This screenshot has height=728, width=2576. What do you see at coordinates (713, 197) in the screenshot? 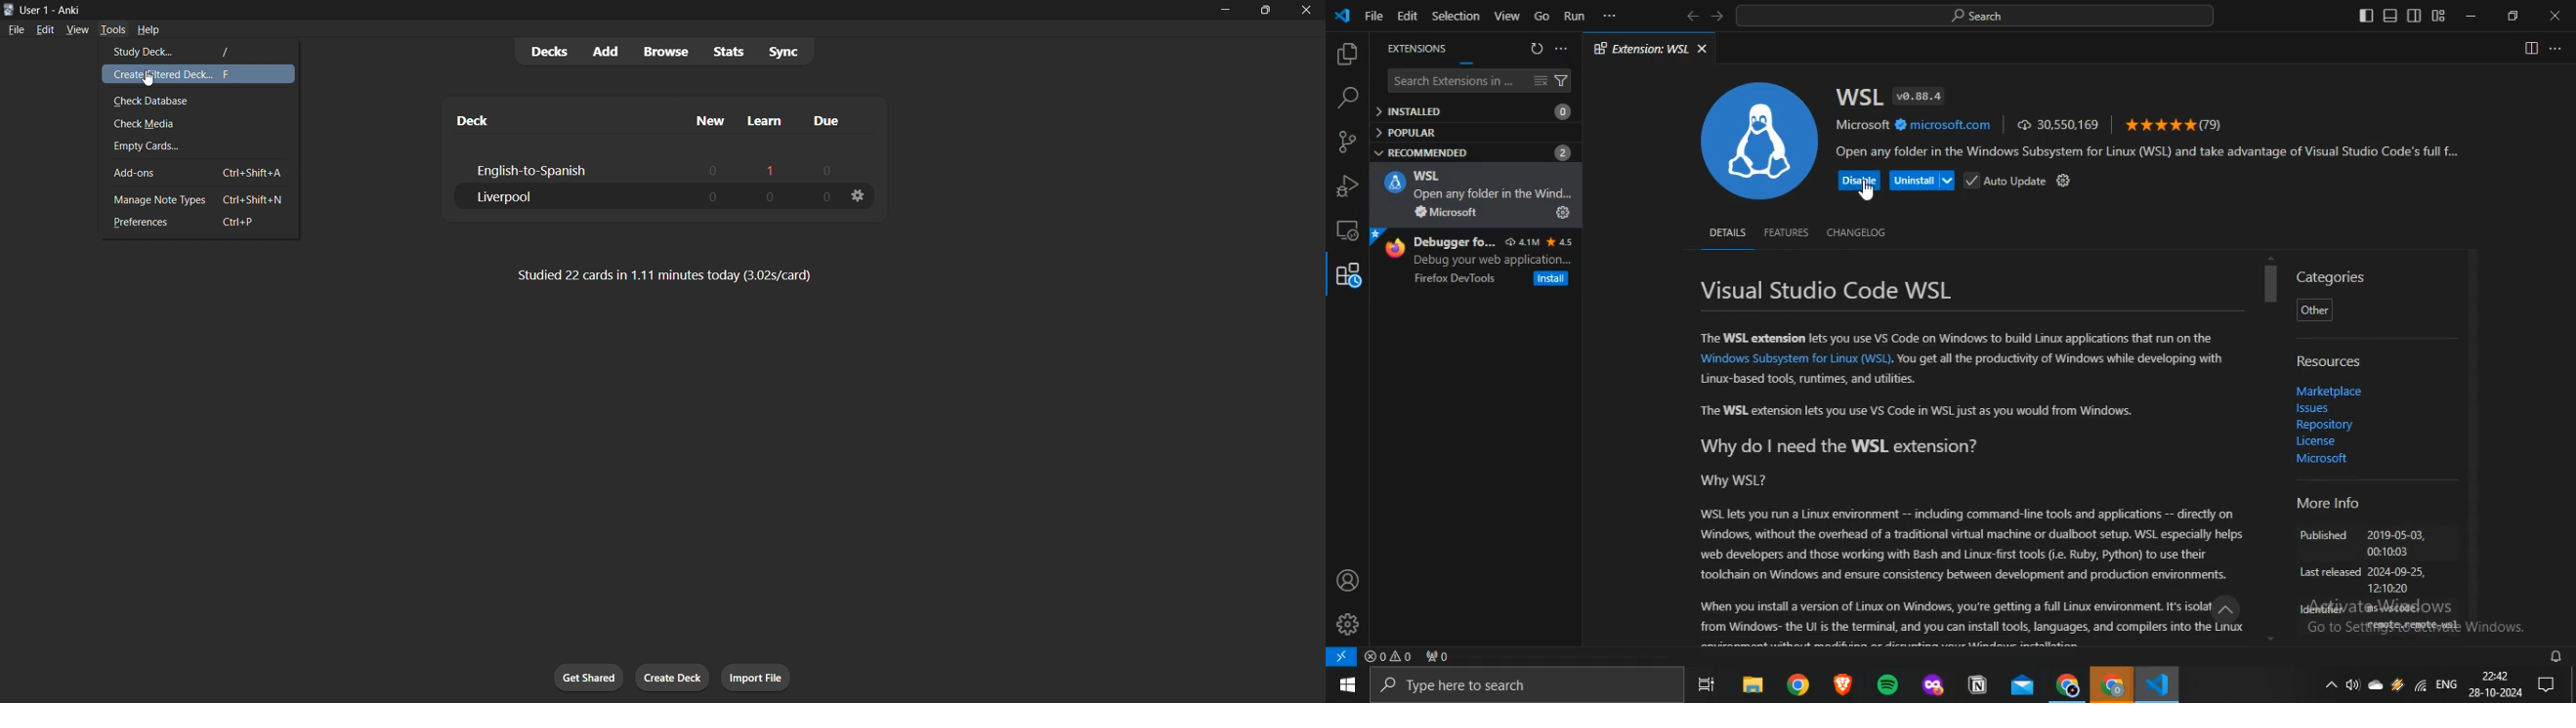
I see `0` at bounding box center [713, 197].